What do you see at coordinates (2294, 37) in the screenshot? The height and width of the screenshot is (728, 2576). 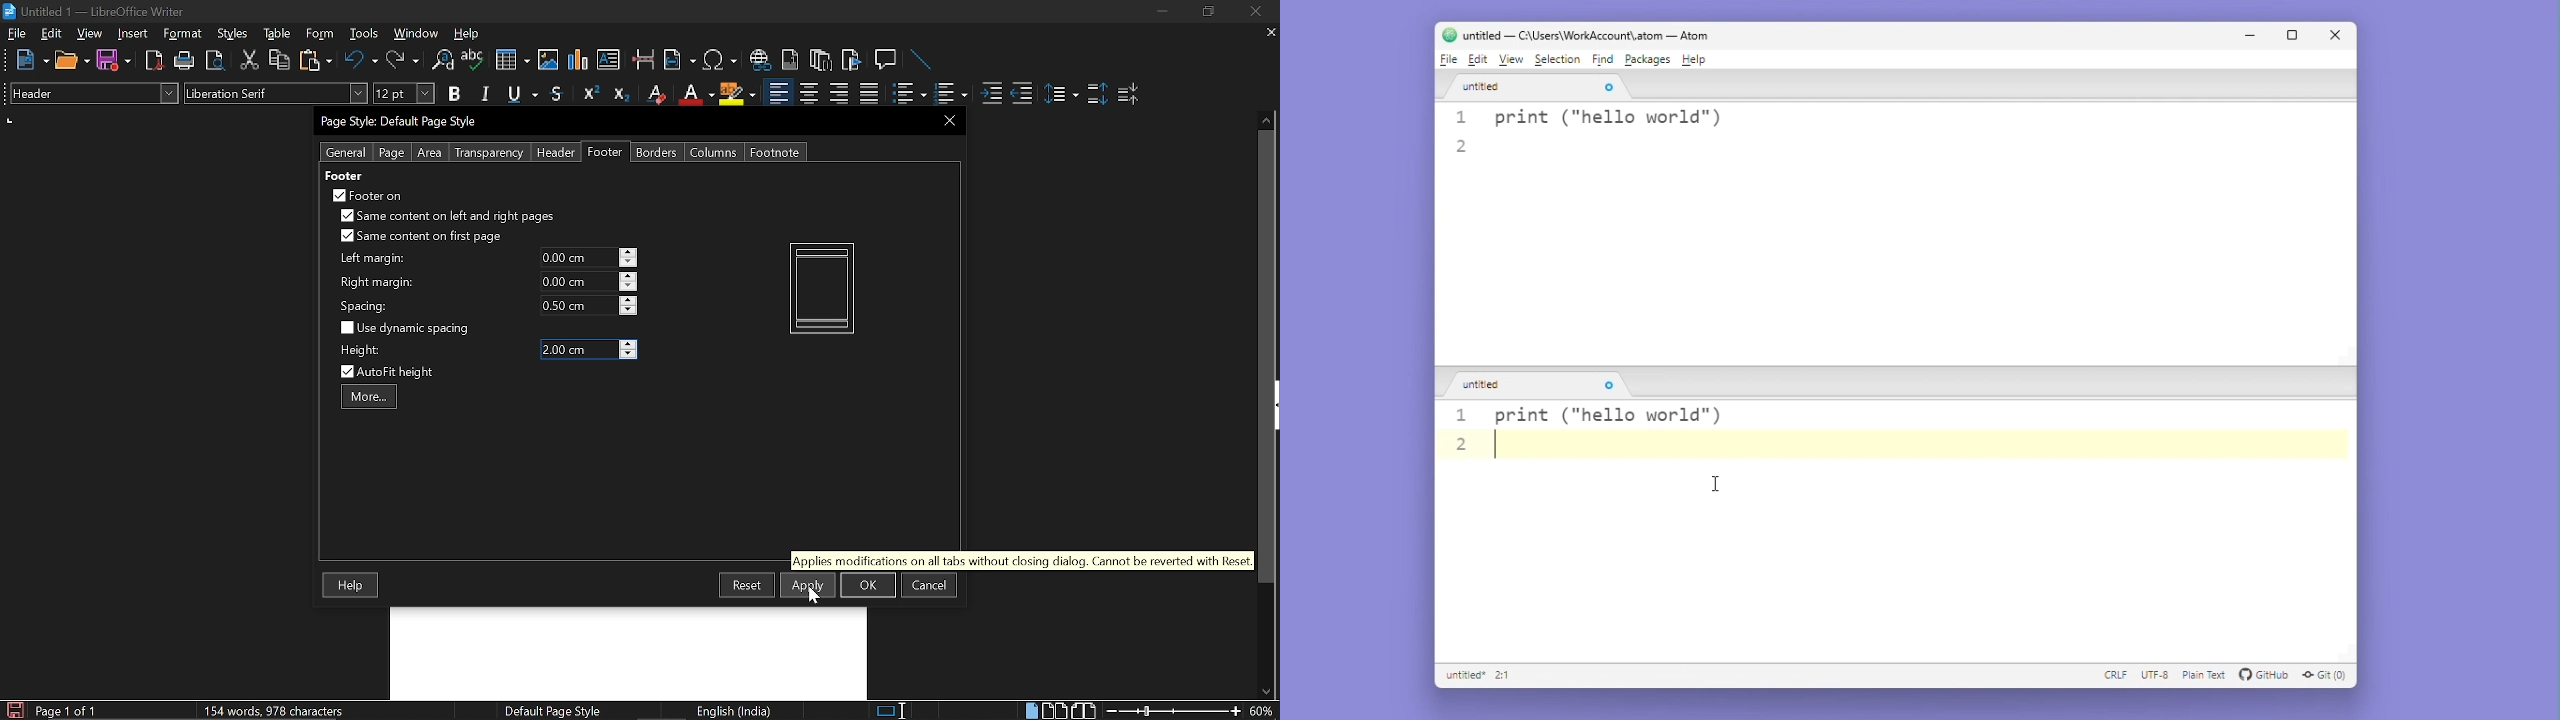 I see `Maximize` at bounding box center [2294, 37].